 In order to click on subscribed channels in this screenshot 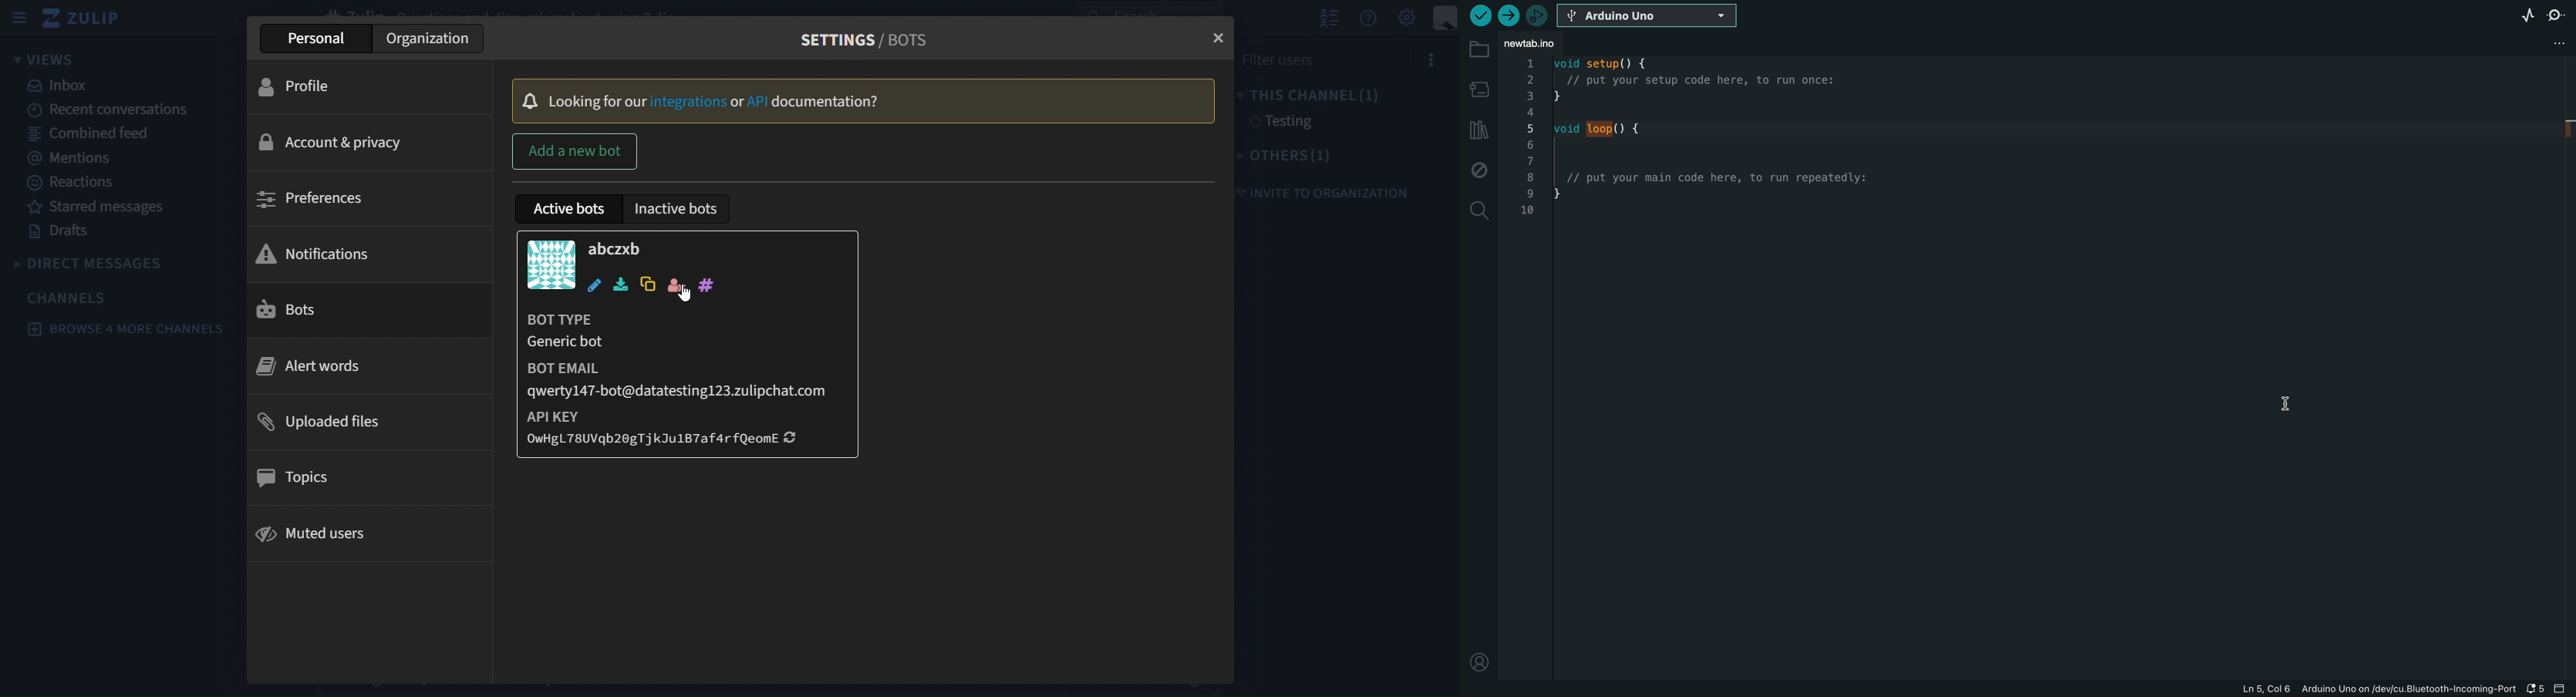, I will do `click(706, 284)`.